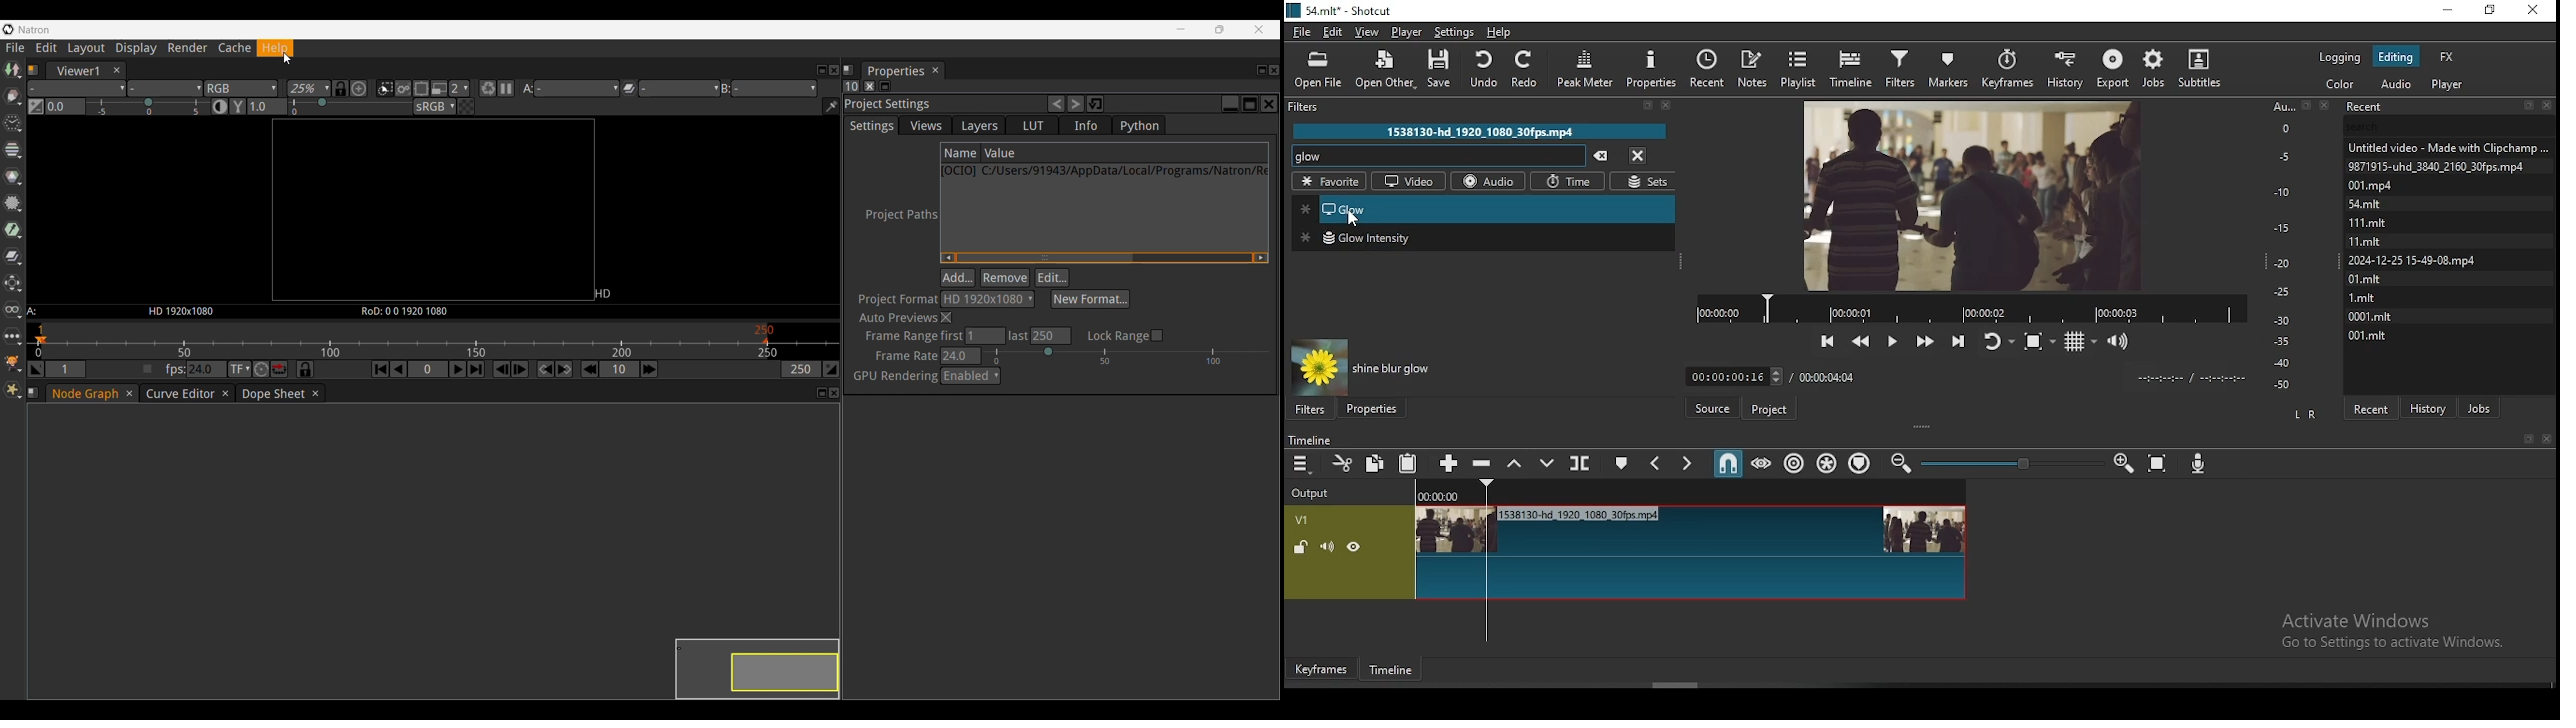  I want to click on filter preview, so click(1319, 367).